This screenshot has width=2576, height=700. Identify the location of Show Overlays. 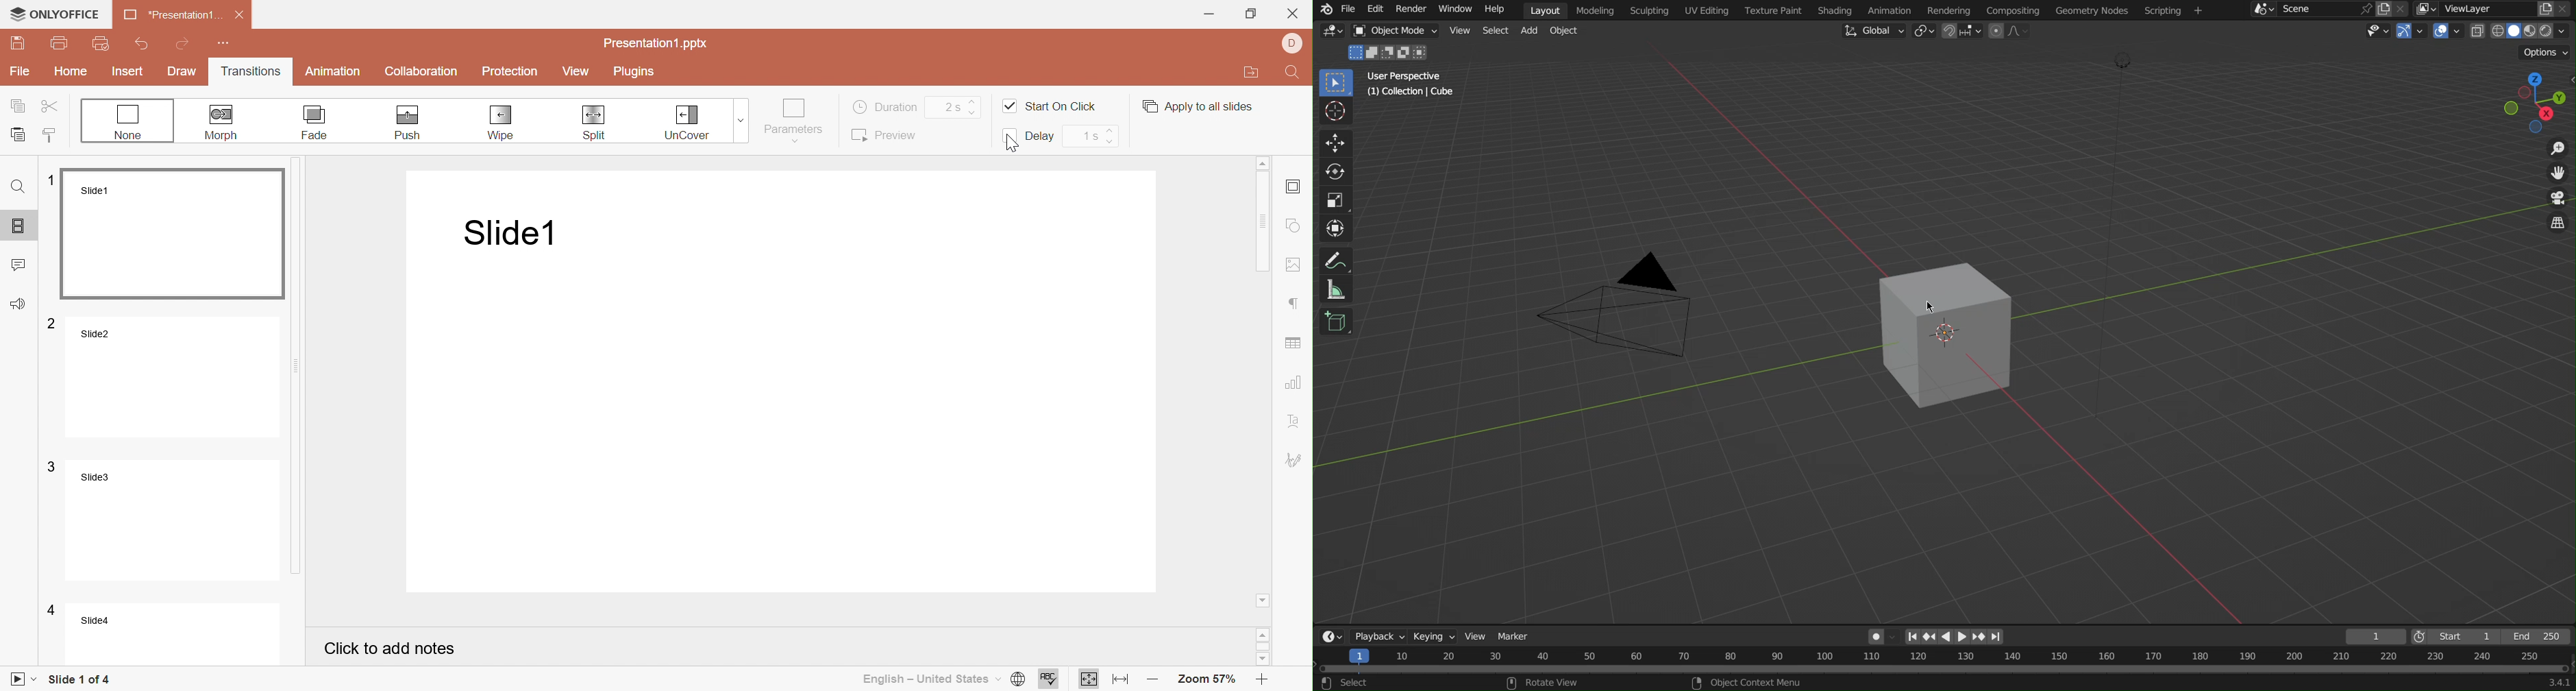
(2450, 32).